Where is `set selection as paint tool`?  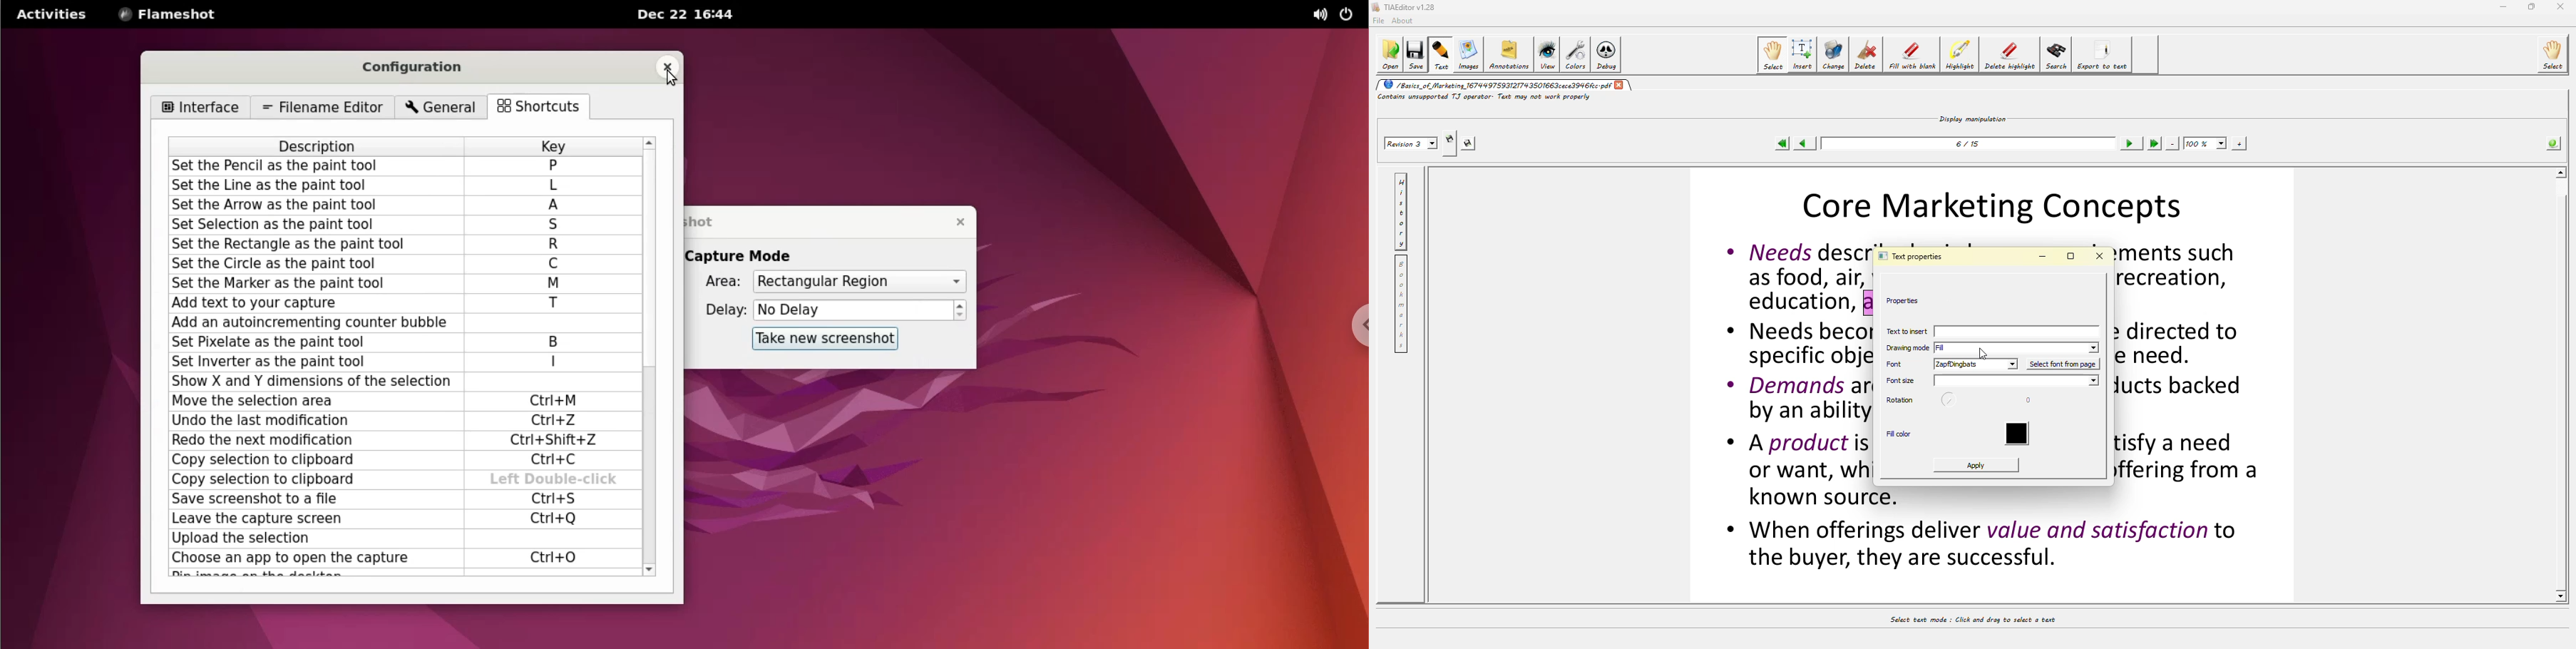
set selection as paint tool is located at coordinates (314, 226).